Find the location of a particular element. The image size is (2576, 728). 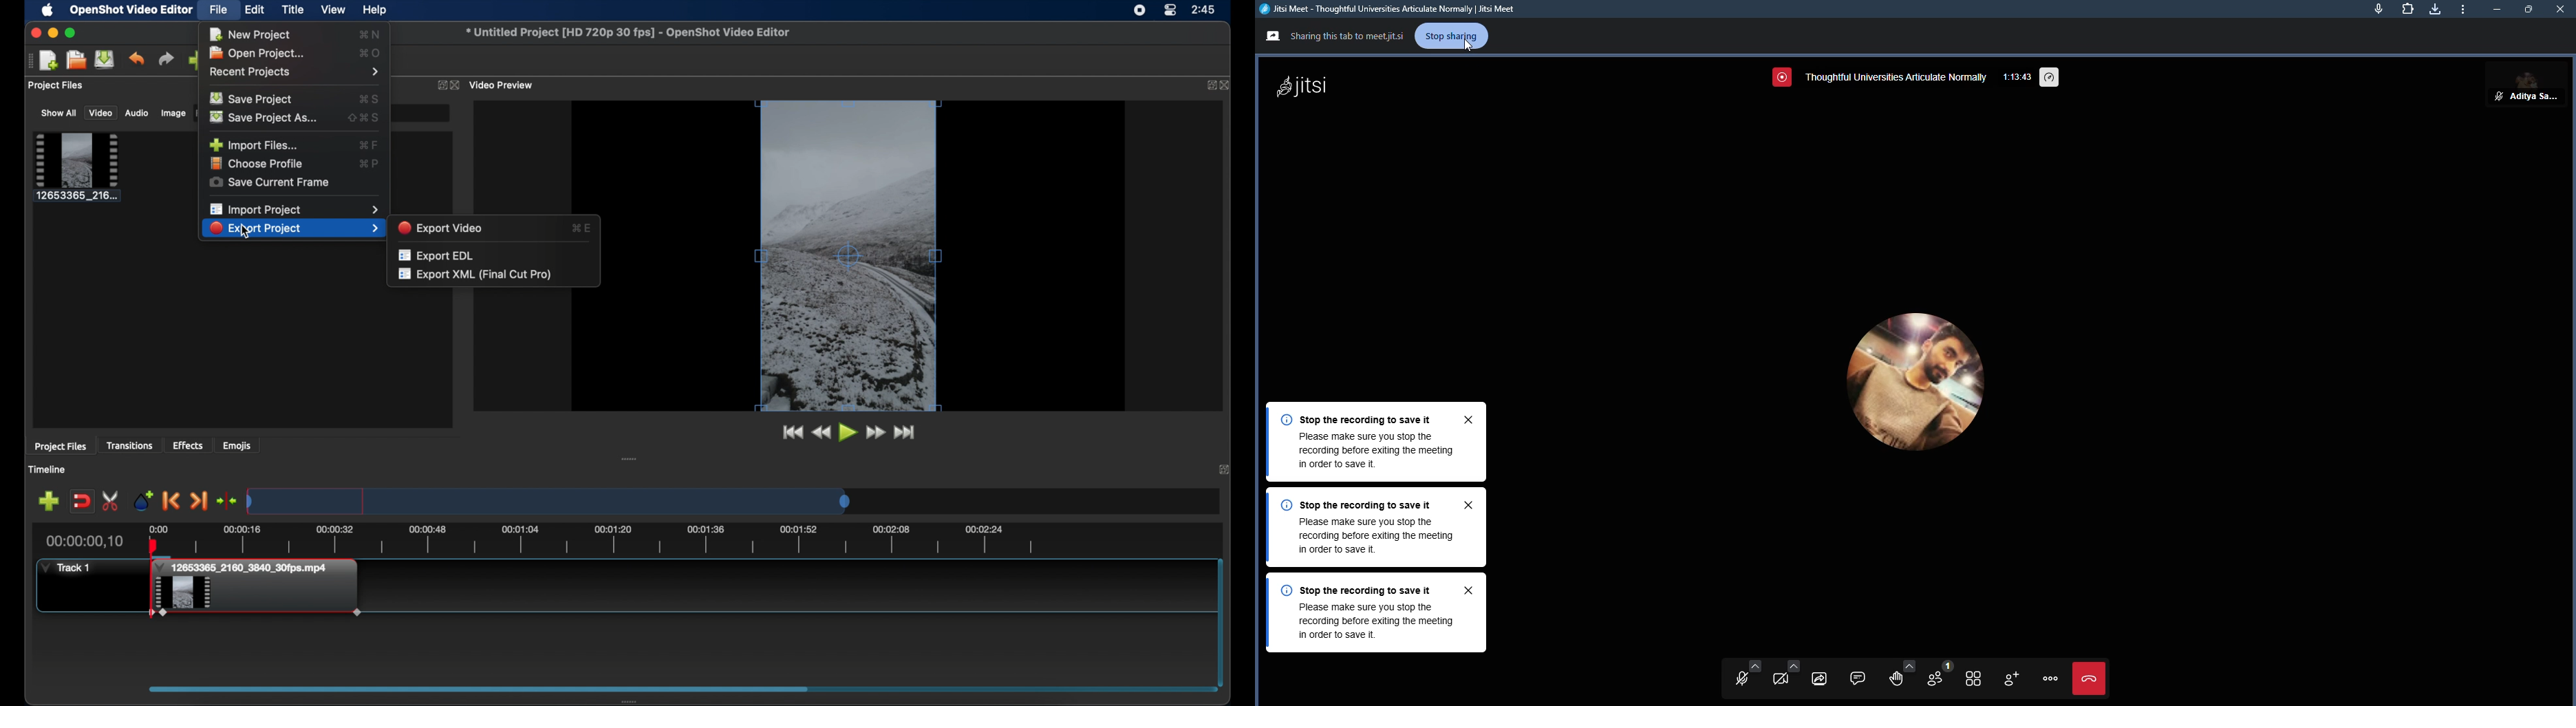

save project as shortcut is located at coordinates (365, 117).